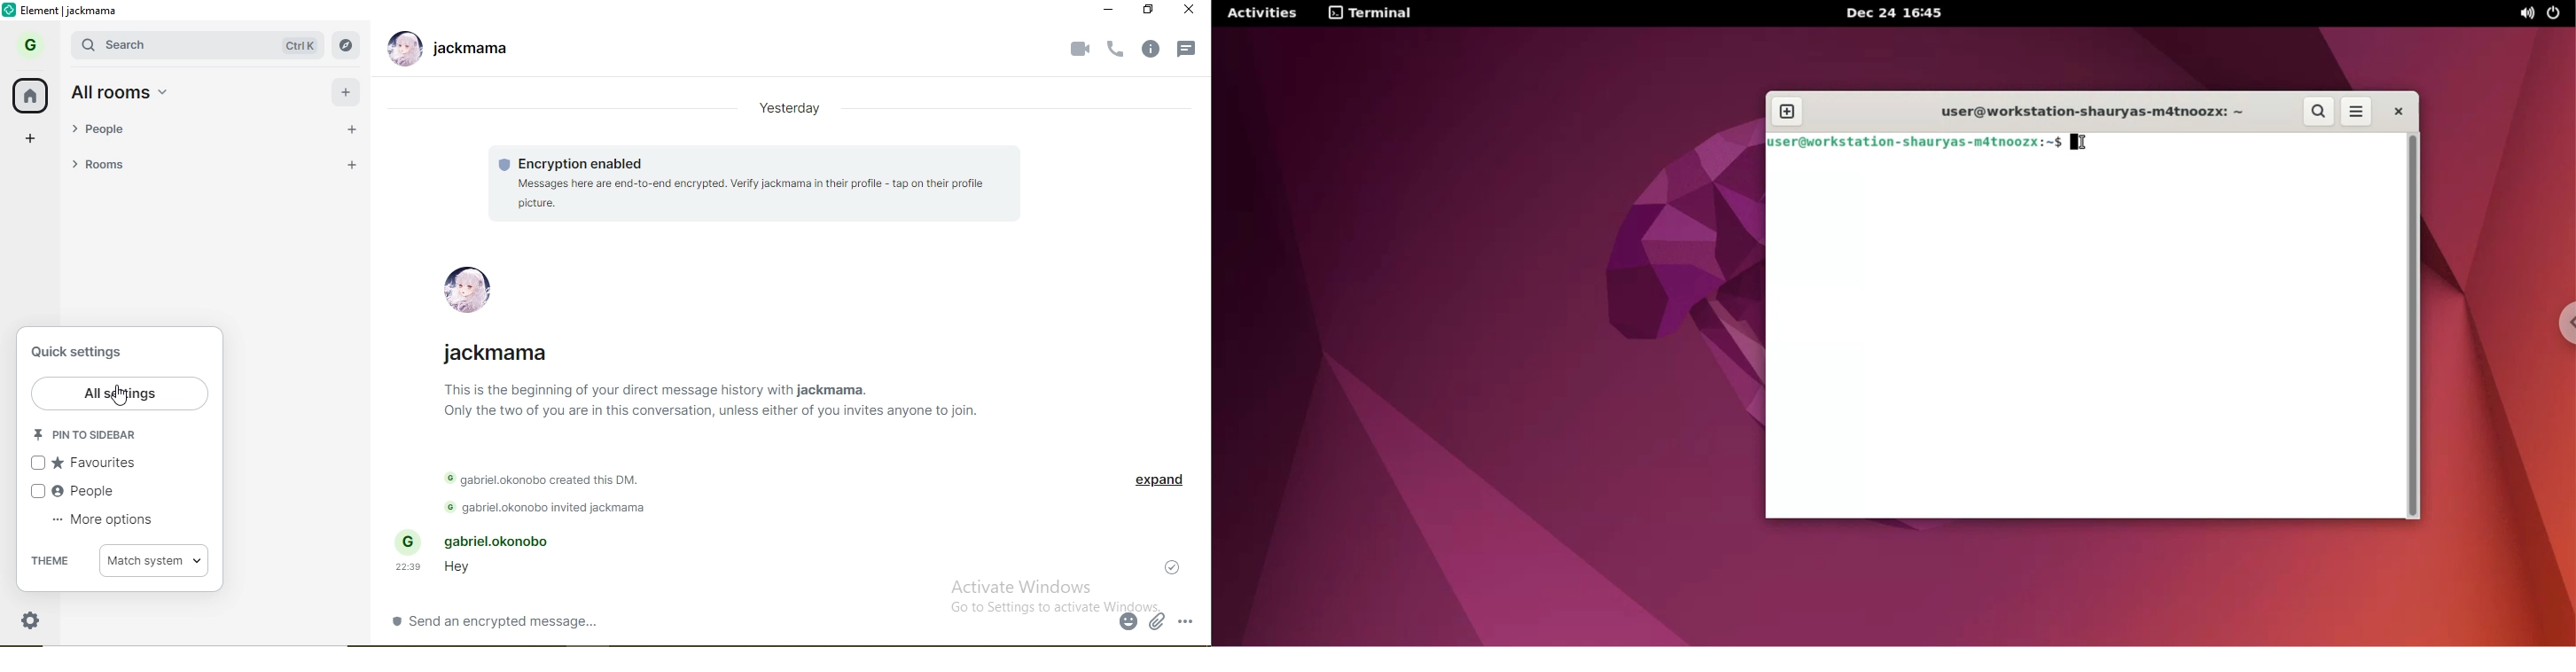 Image resolution: width=2576 pixels, height=672 pixels. What do you see at coordinates (1190, 45) in the screenshot?
I see `notification` at bounding box center [1190, 45].